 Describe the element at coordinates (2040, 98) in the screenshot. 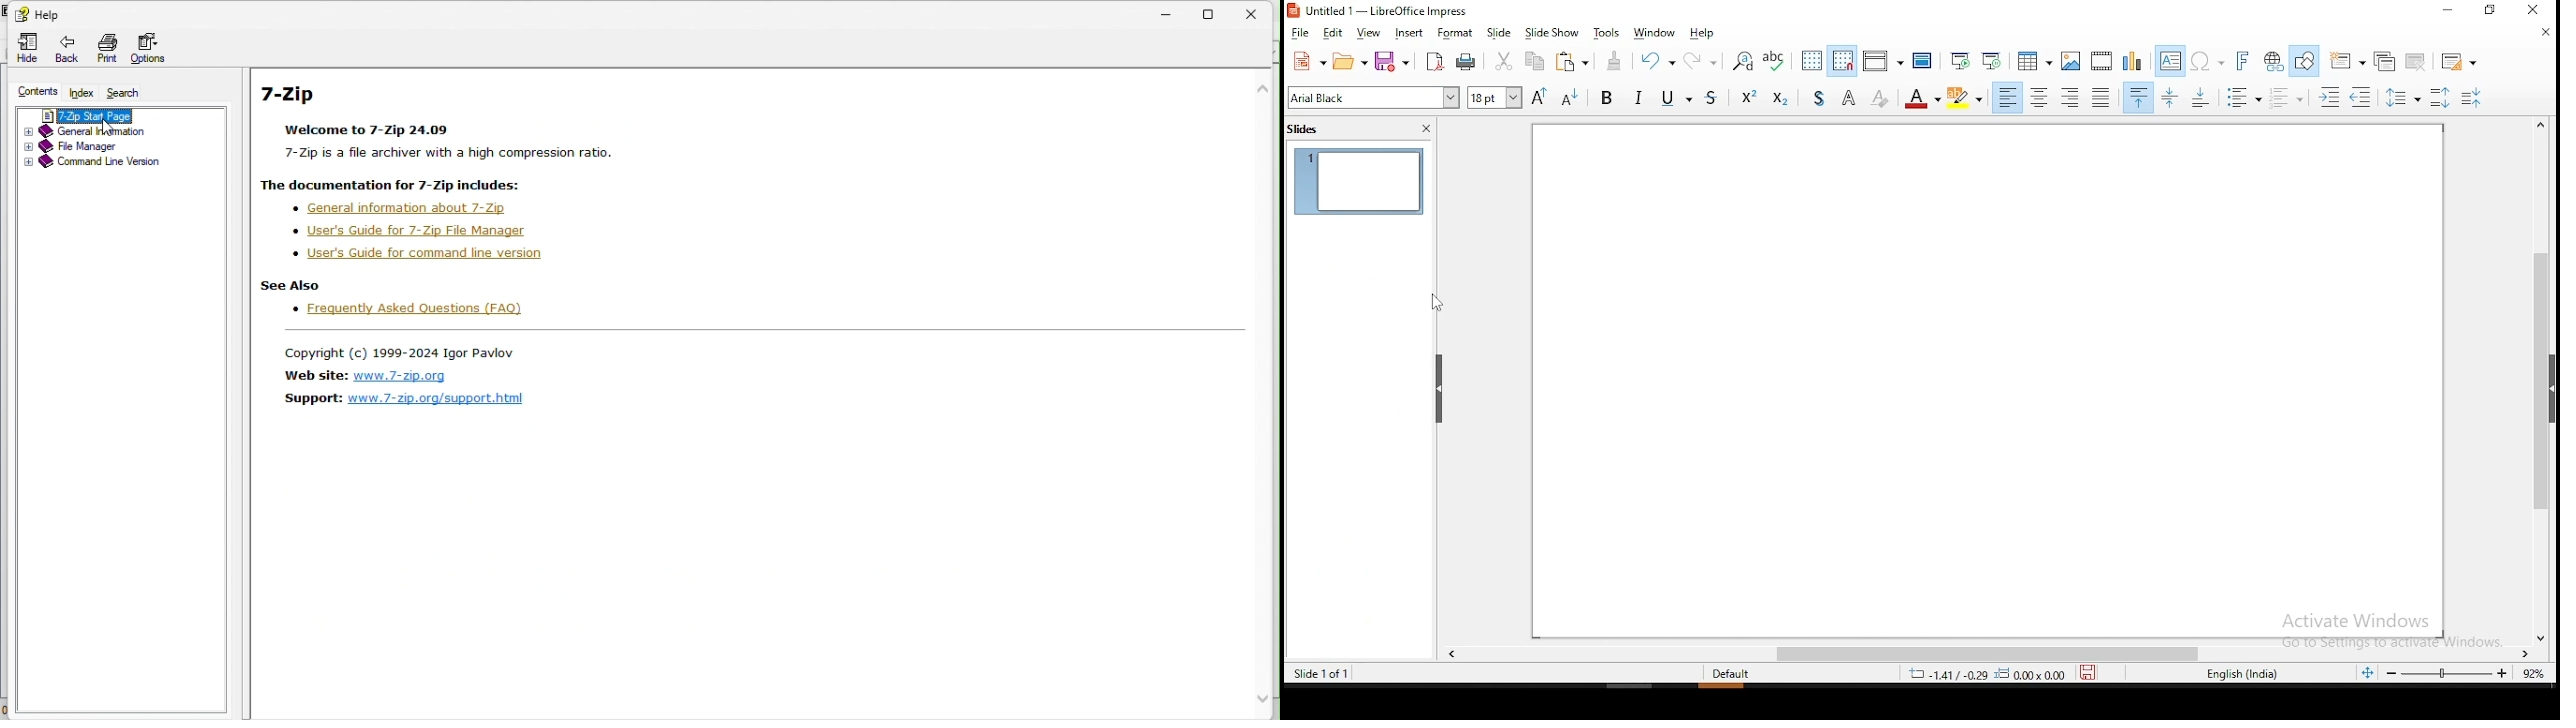

I see `align center` at that location.